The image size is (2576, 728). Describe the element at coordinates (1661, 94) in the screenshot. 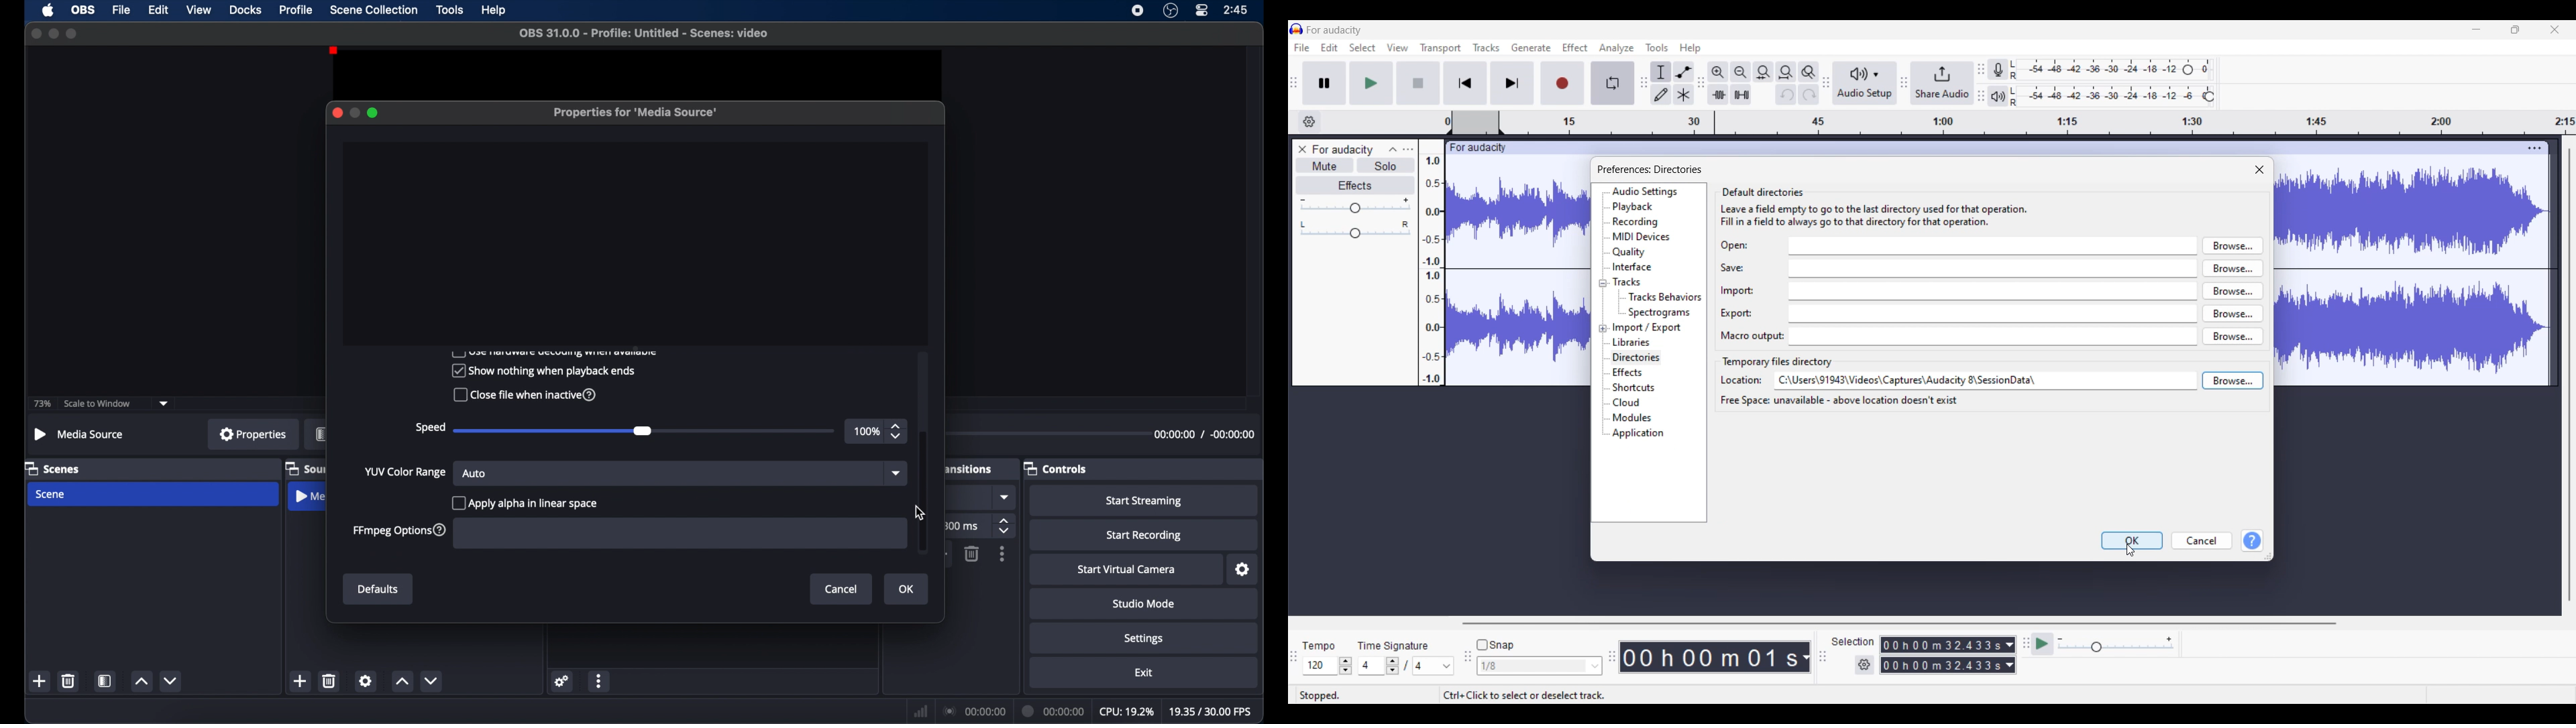

I see `Draw tool` at that location.